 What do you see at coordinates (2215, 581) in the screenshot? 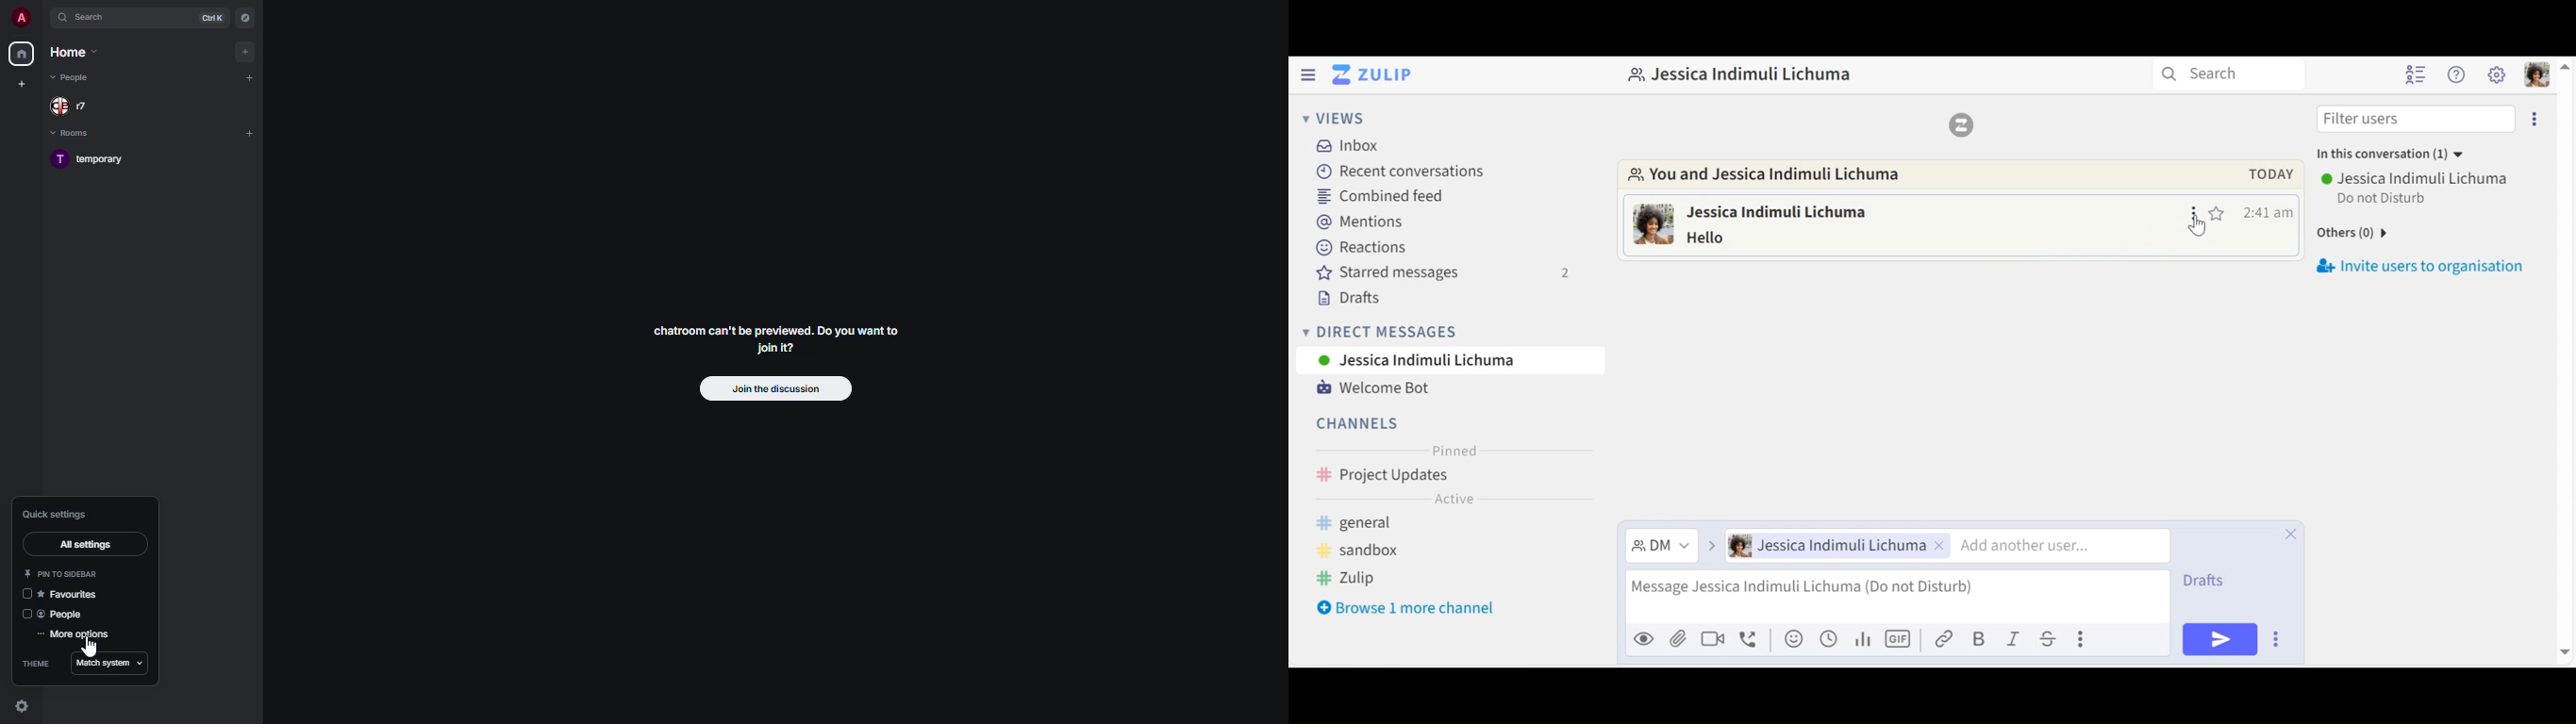
I see `Drafts` at bounding box center [2215, 581].